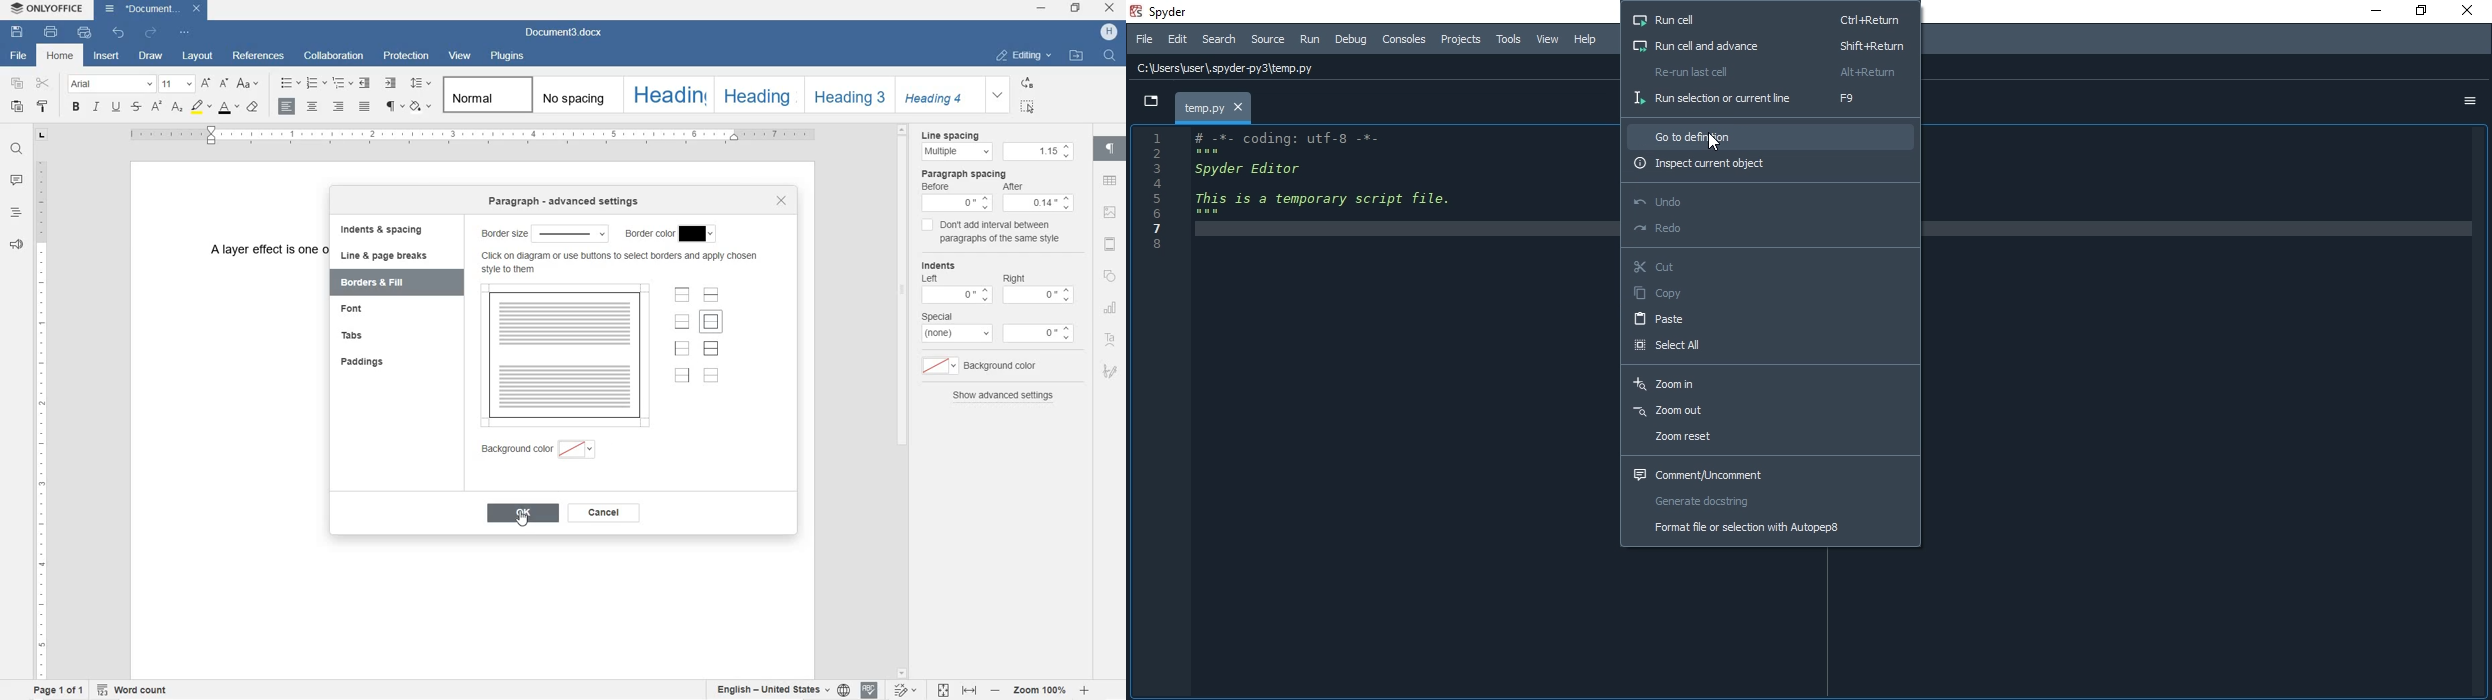 The height and width of the screenshot is (700, 2492). I want to click on borders & fill, so click(391, 283).